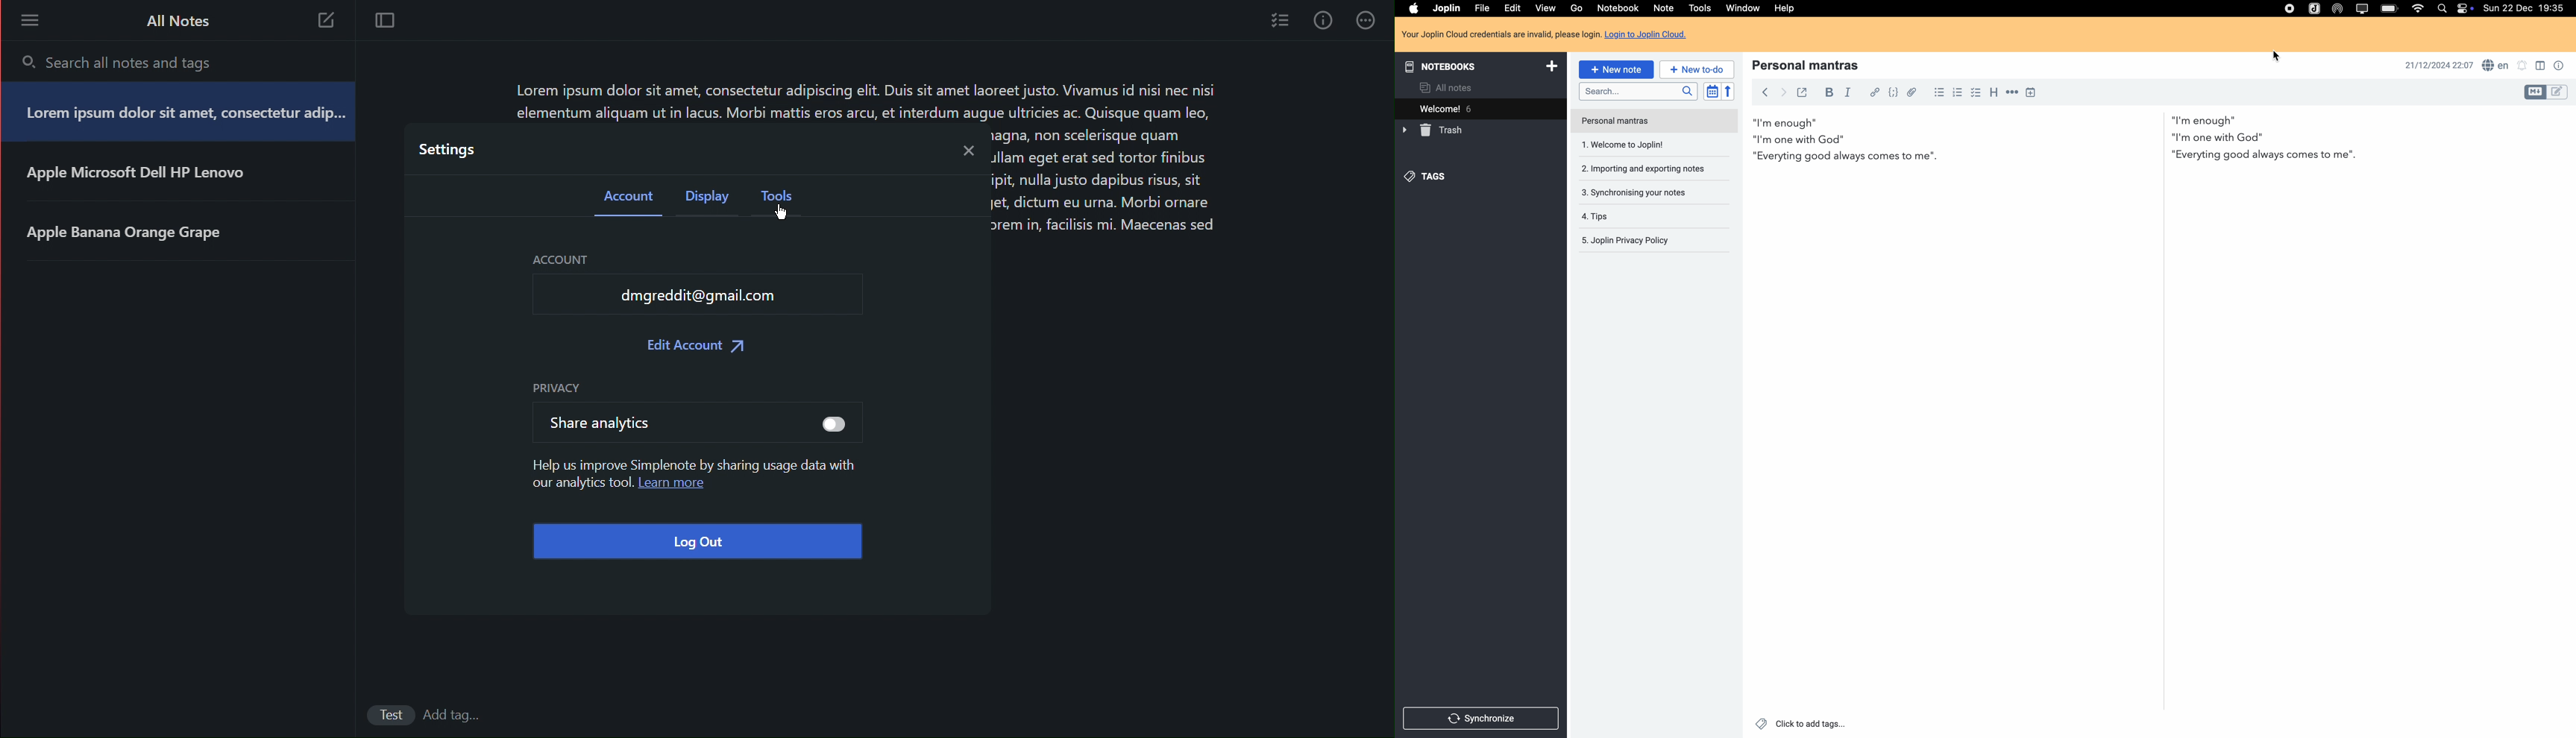 This screenshot has width=2576, height=756. Describe the element at coordinates (1631, 192) in the screenshot. I see `synchronising your notes` at that location.